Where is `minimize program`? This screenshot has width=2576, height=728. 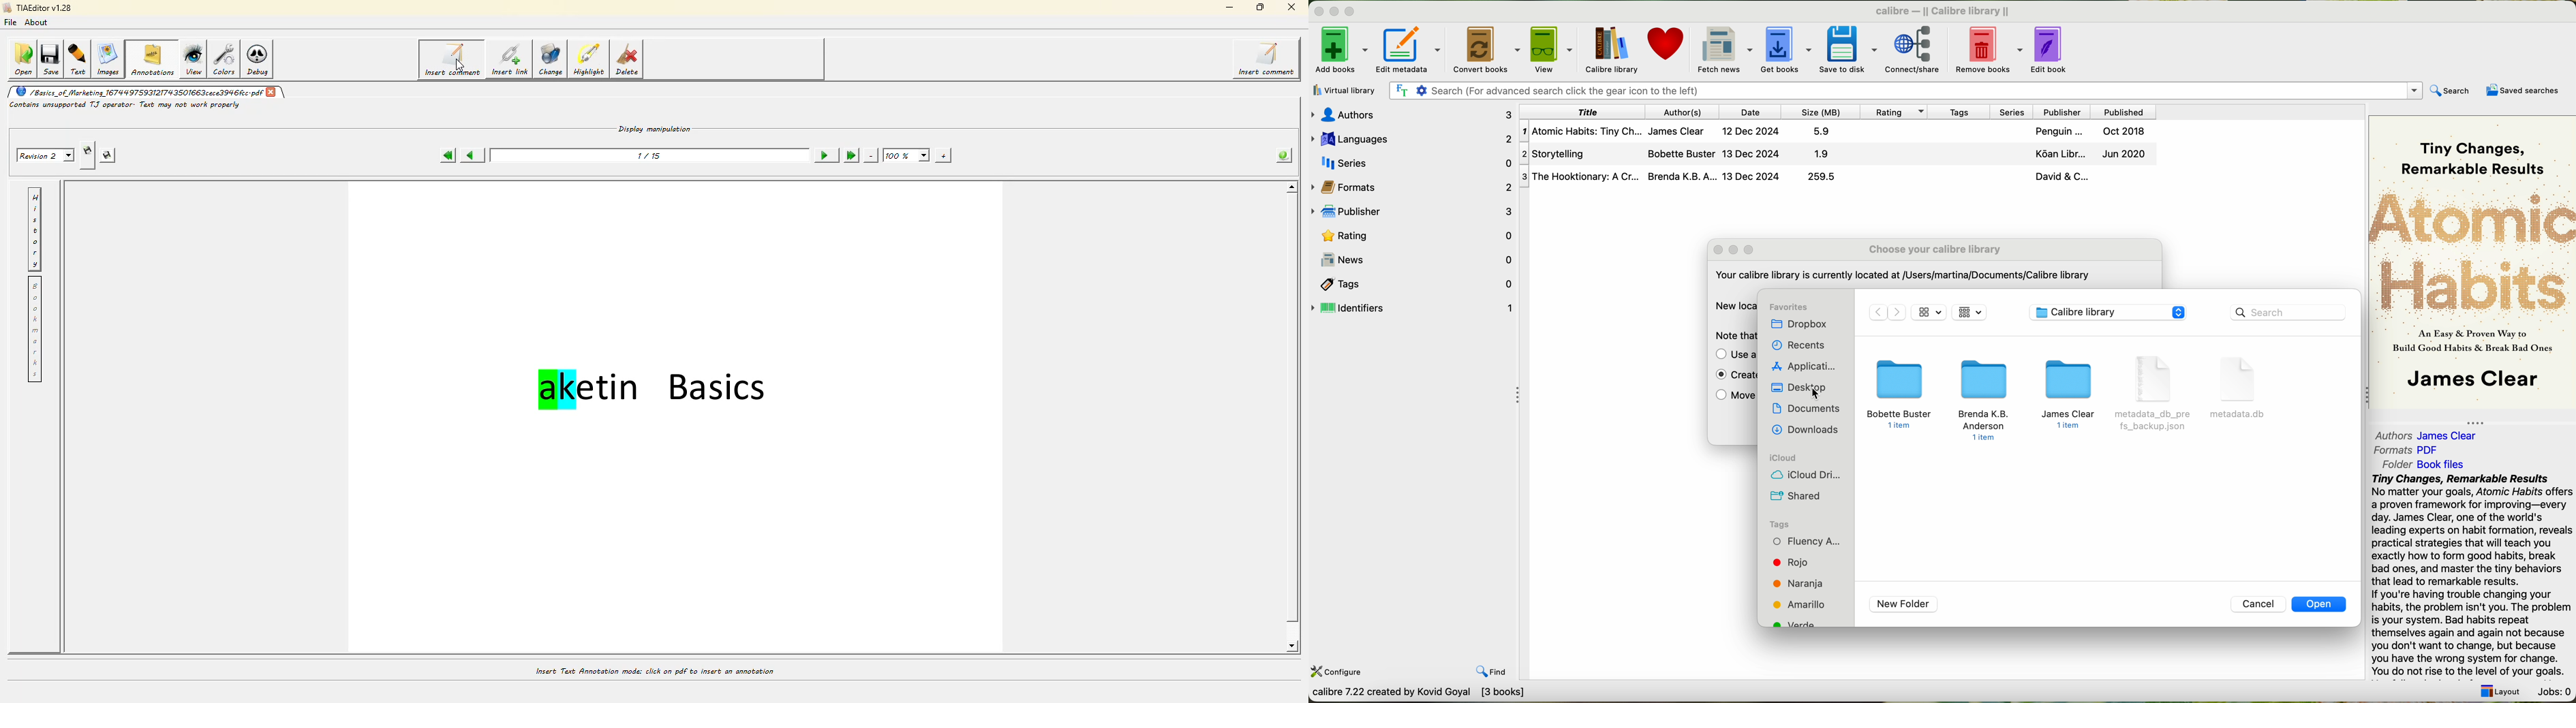 minimize program is located at coordinates (1336, 12).